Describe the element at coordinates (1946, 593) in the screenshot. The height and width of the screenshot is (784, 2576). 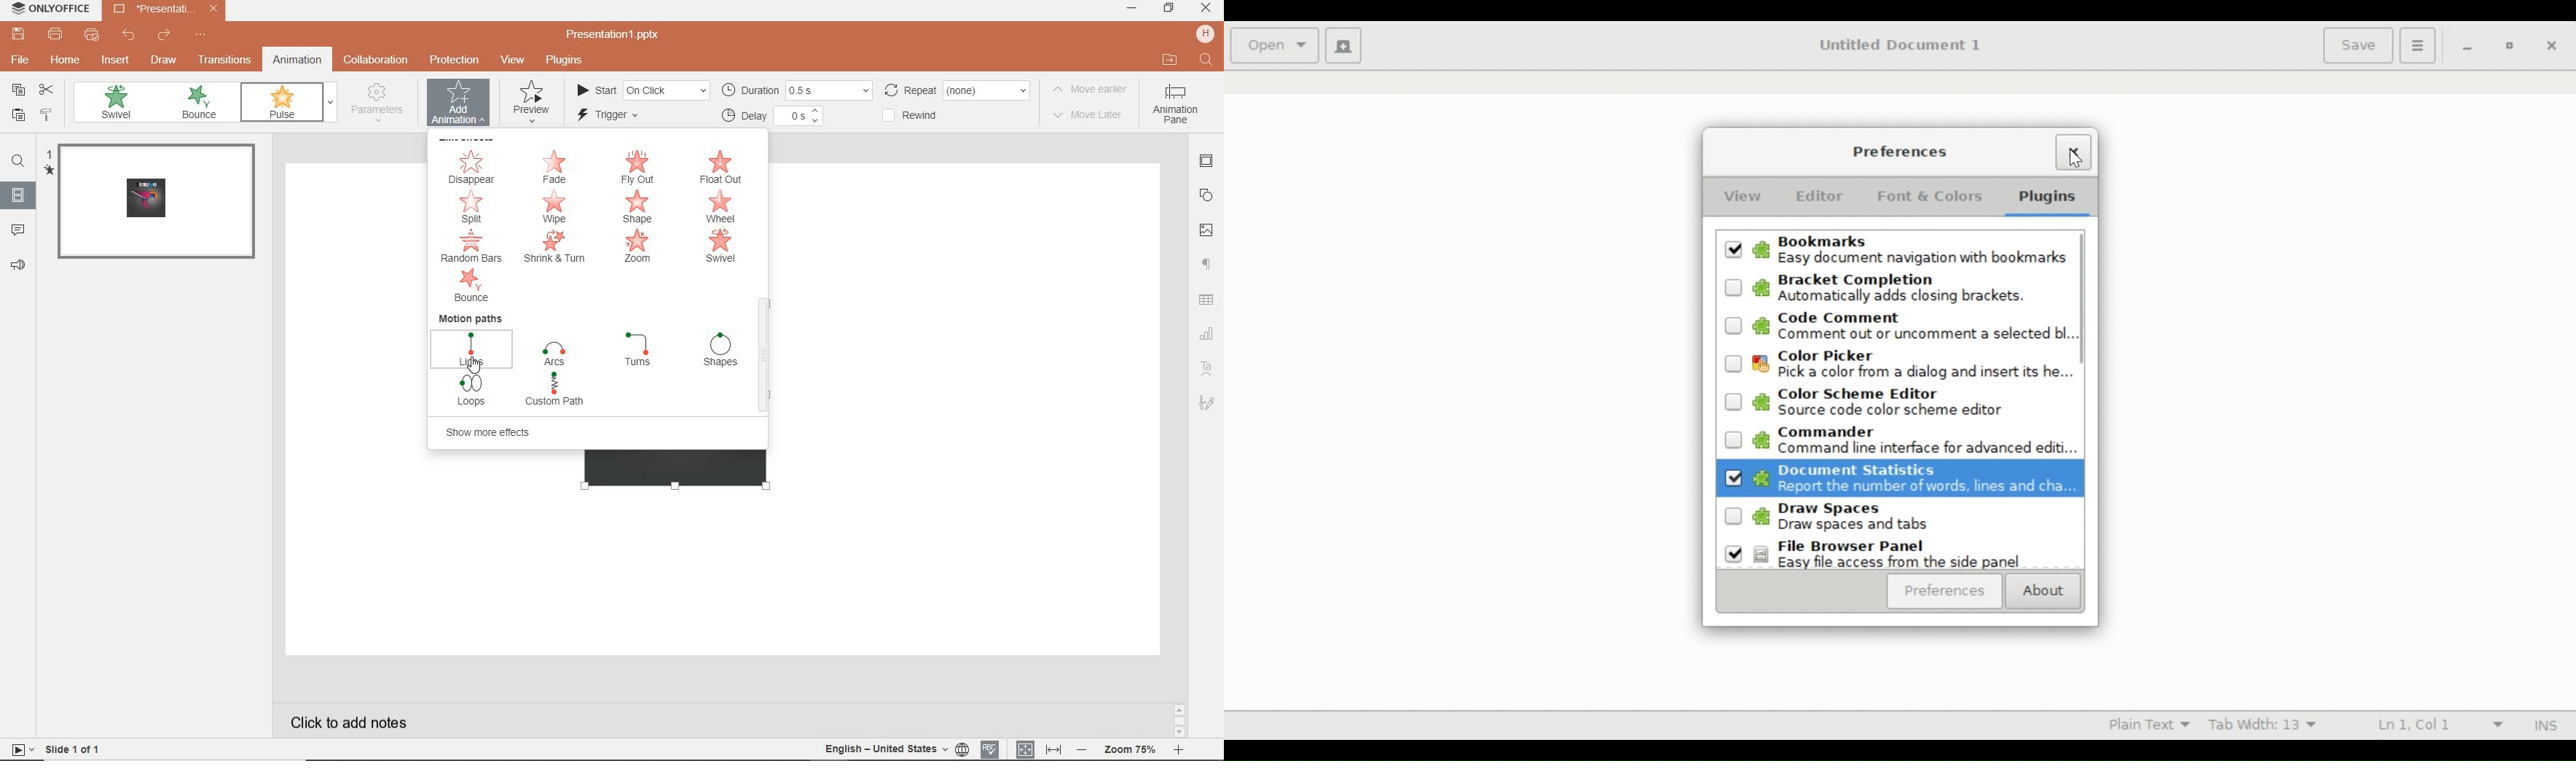
I see `Preferences` at that location.